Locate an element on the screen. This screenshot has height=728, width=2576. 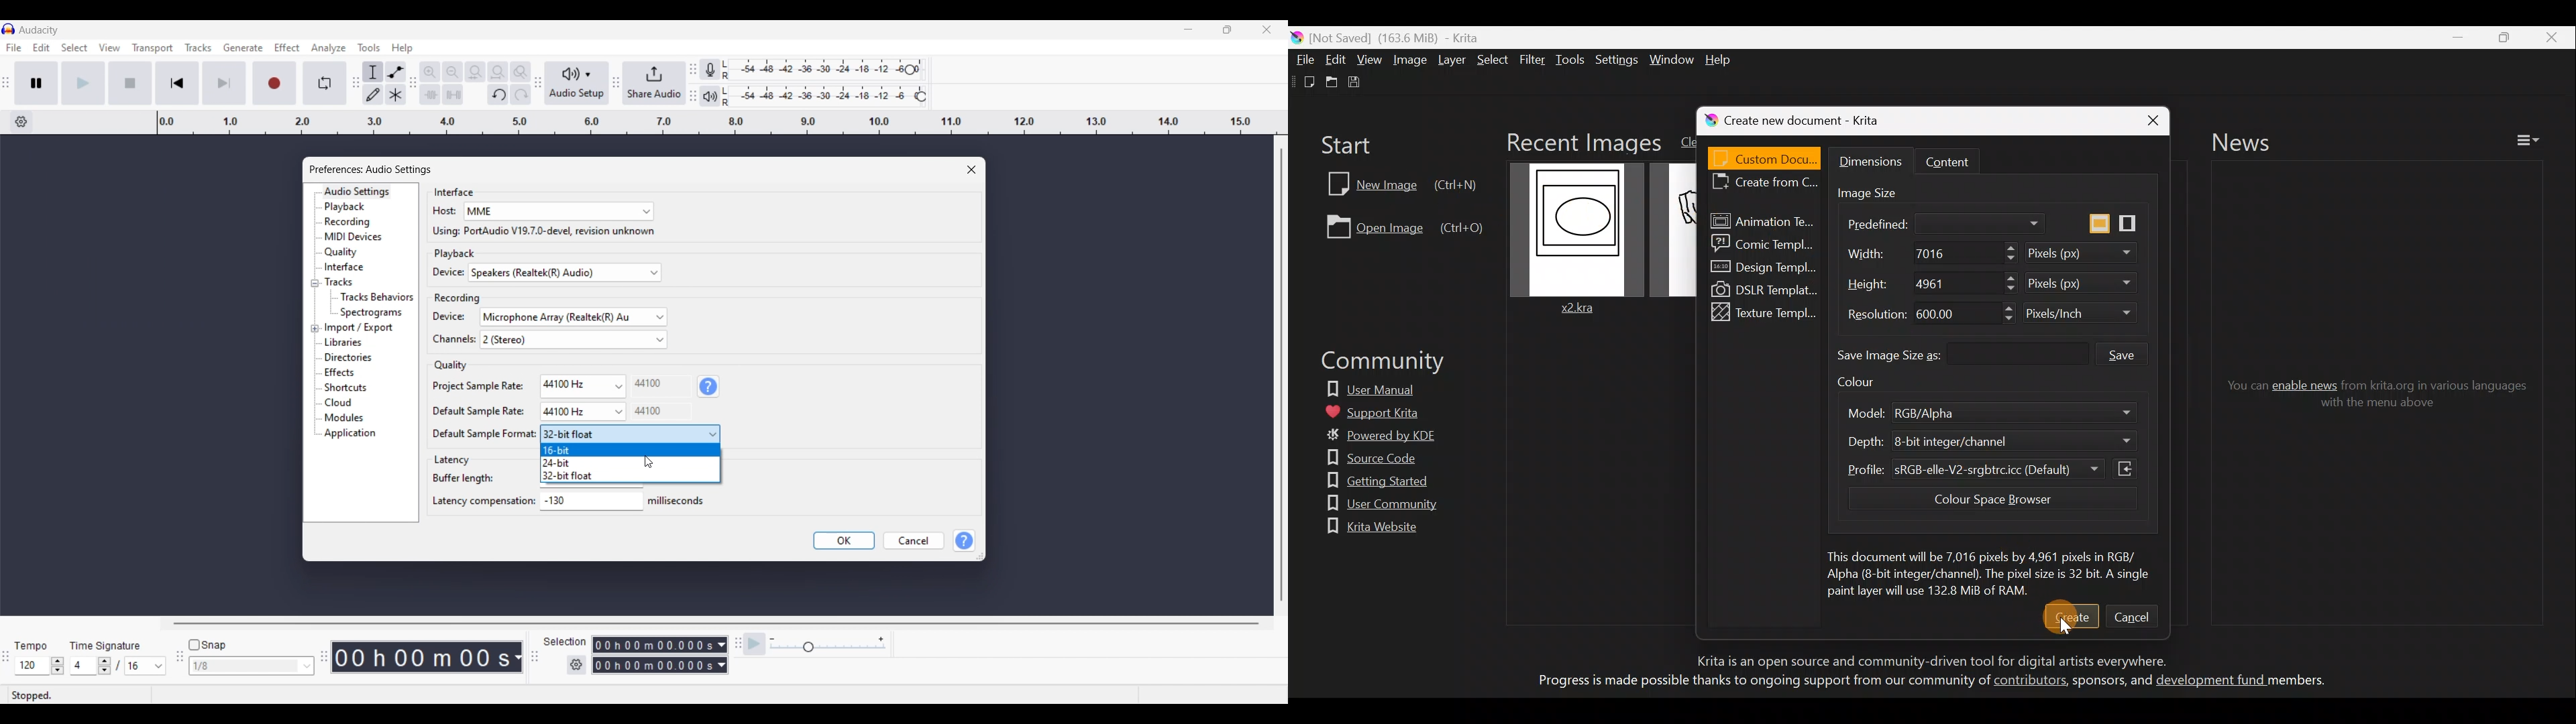
Show interface in a smaller tab is located at coordinates (1227, 29).